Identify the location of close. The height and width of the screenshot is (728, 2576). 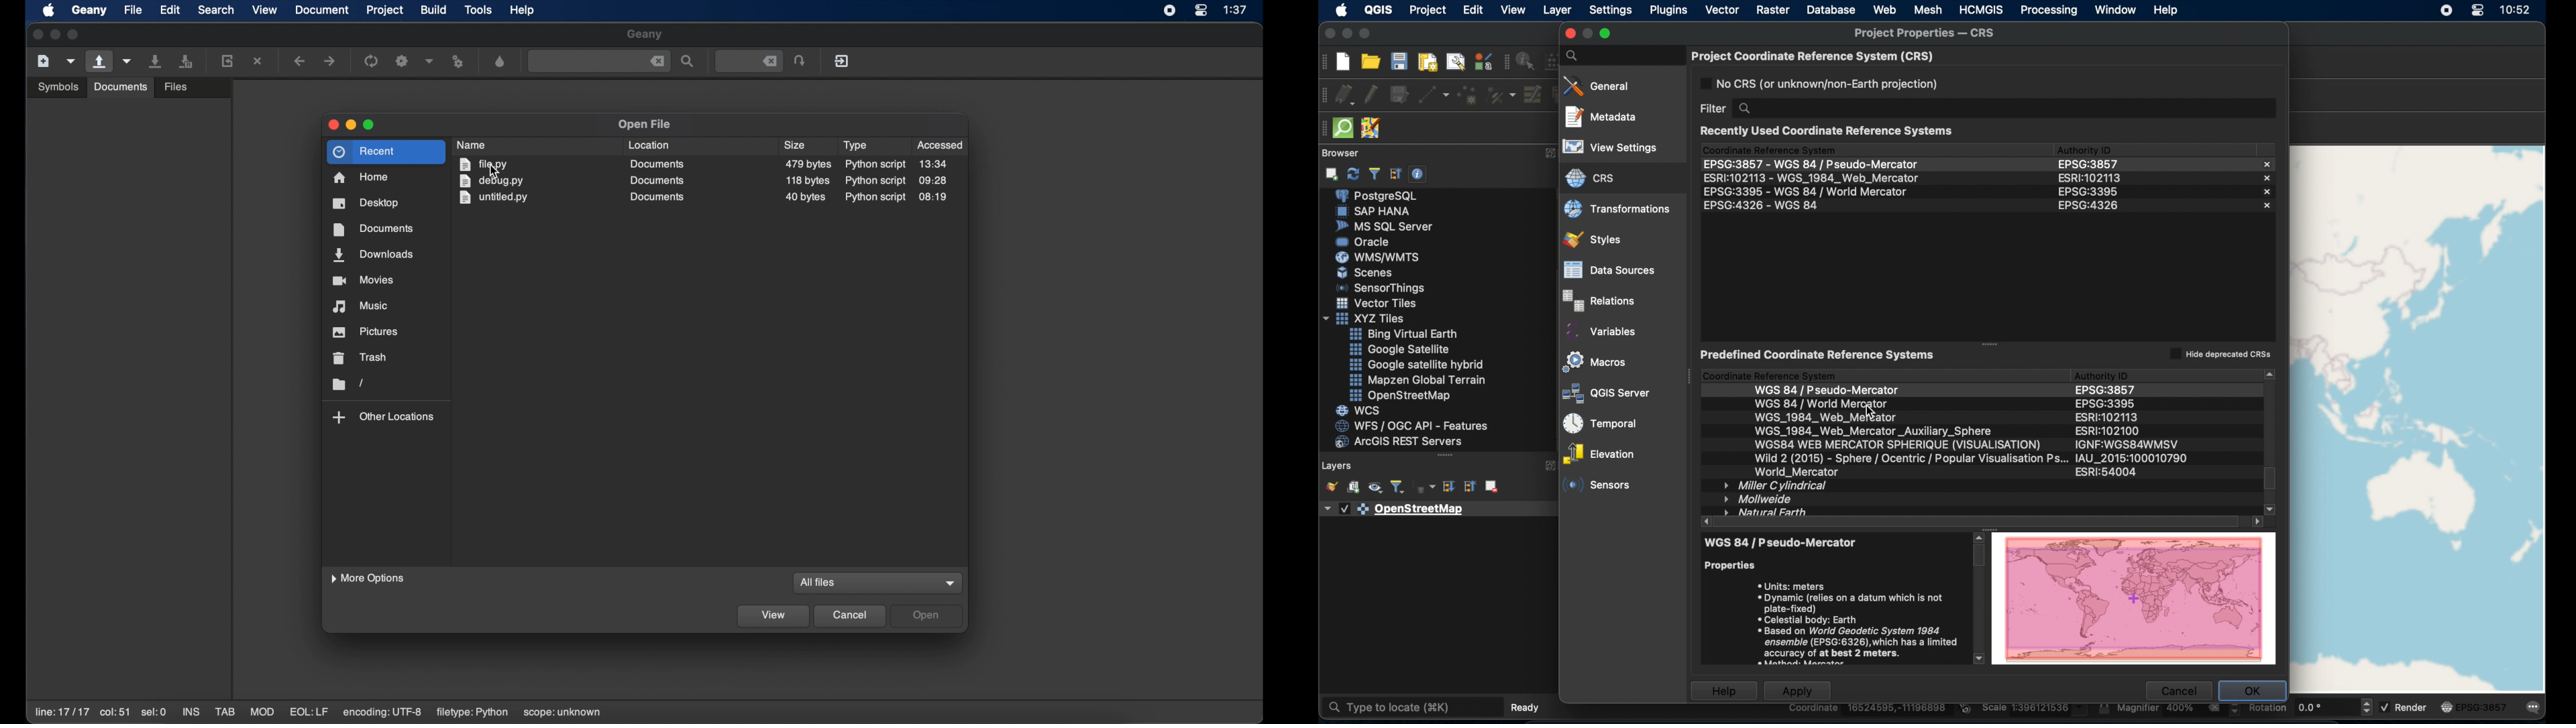
(36, 35).